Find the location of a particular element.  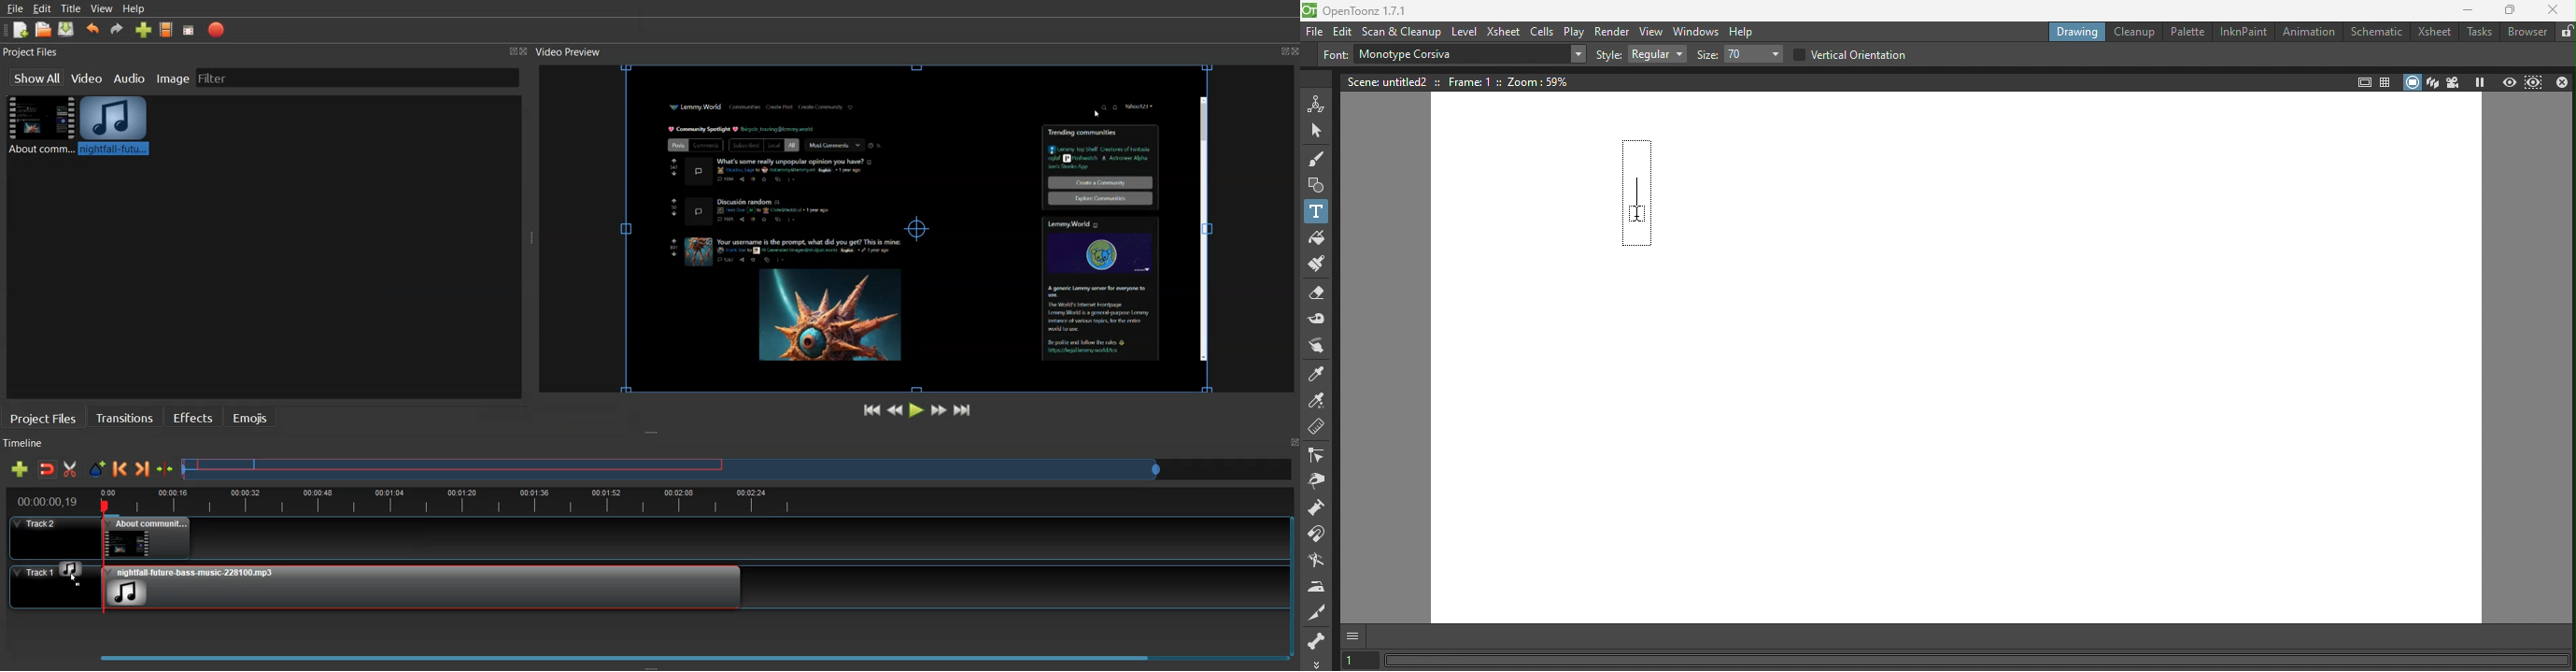

Geometric tool is located at coordinates (1316, 185).